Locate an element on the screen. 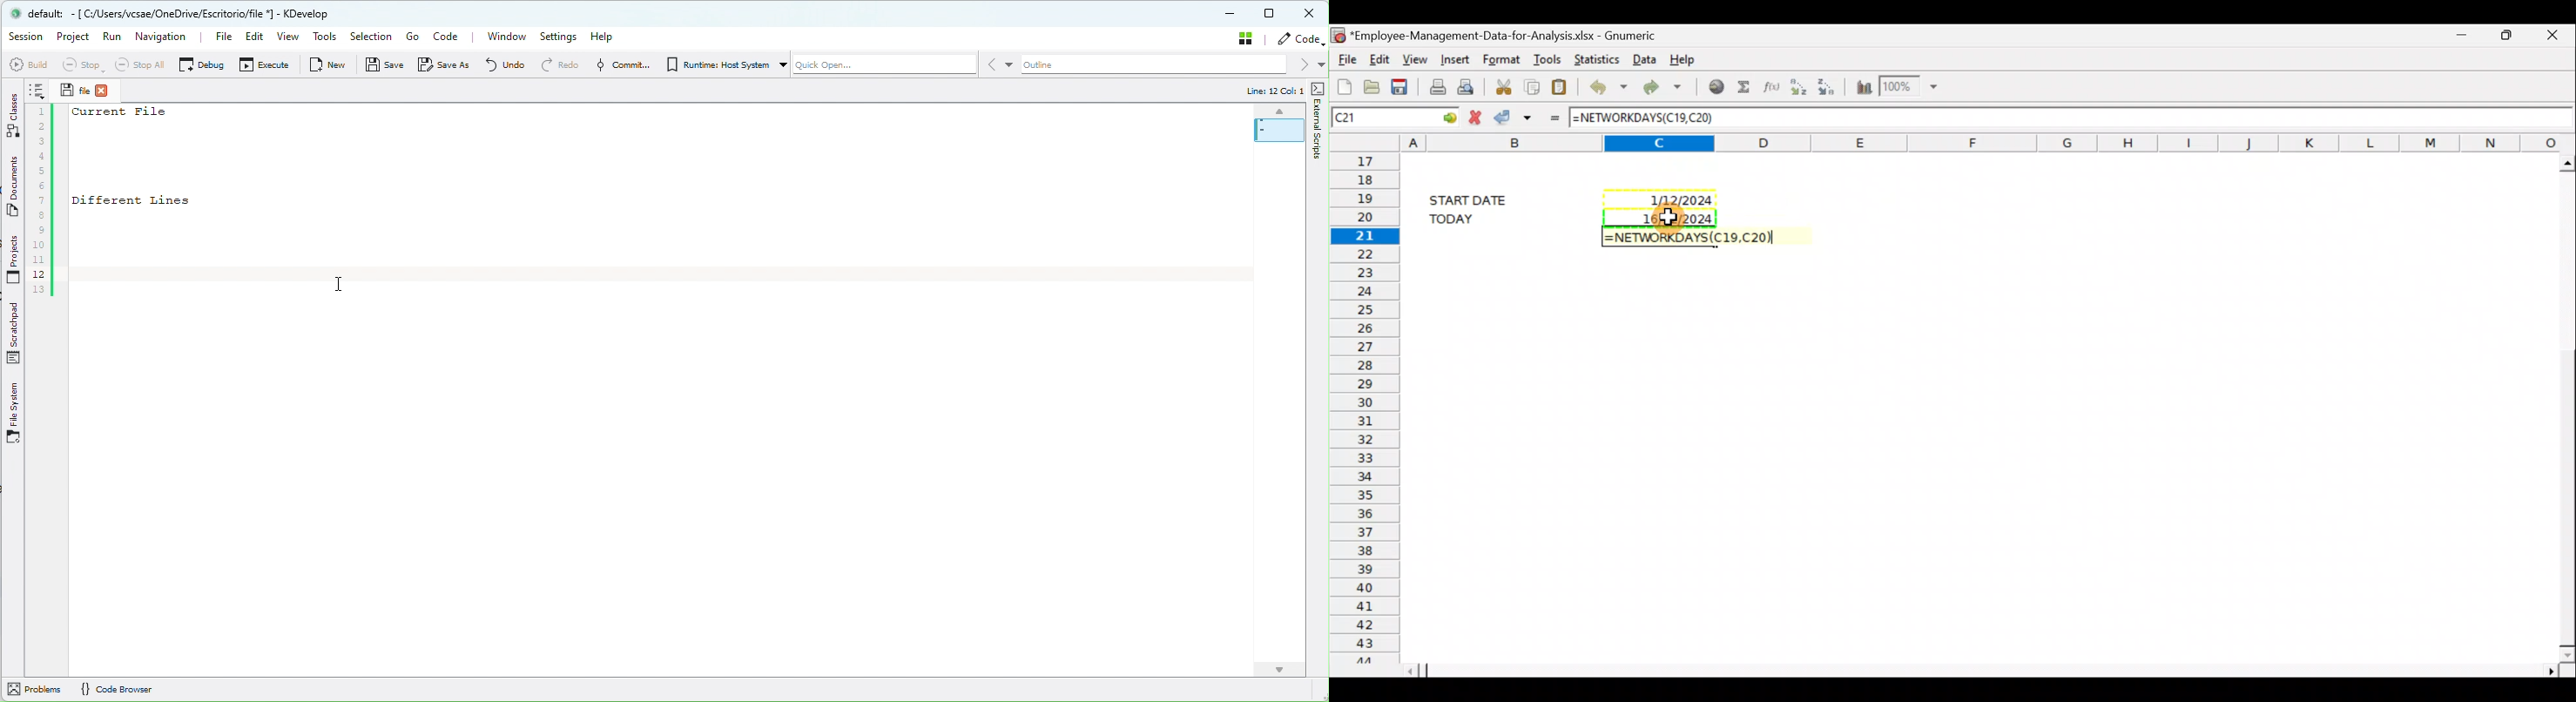  Debug is located at coordinates (201, 64).